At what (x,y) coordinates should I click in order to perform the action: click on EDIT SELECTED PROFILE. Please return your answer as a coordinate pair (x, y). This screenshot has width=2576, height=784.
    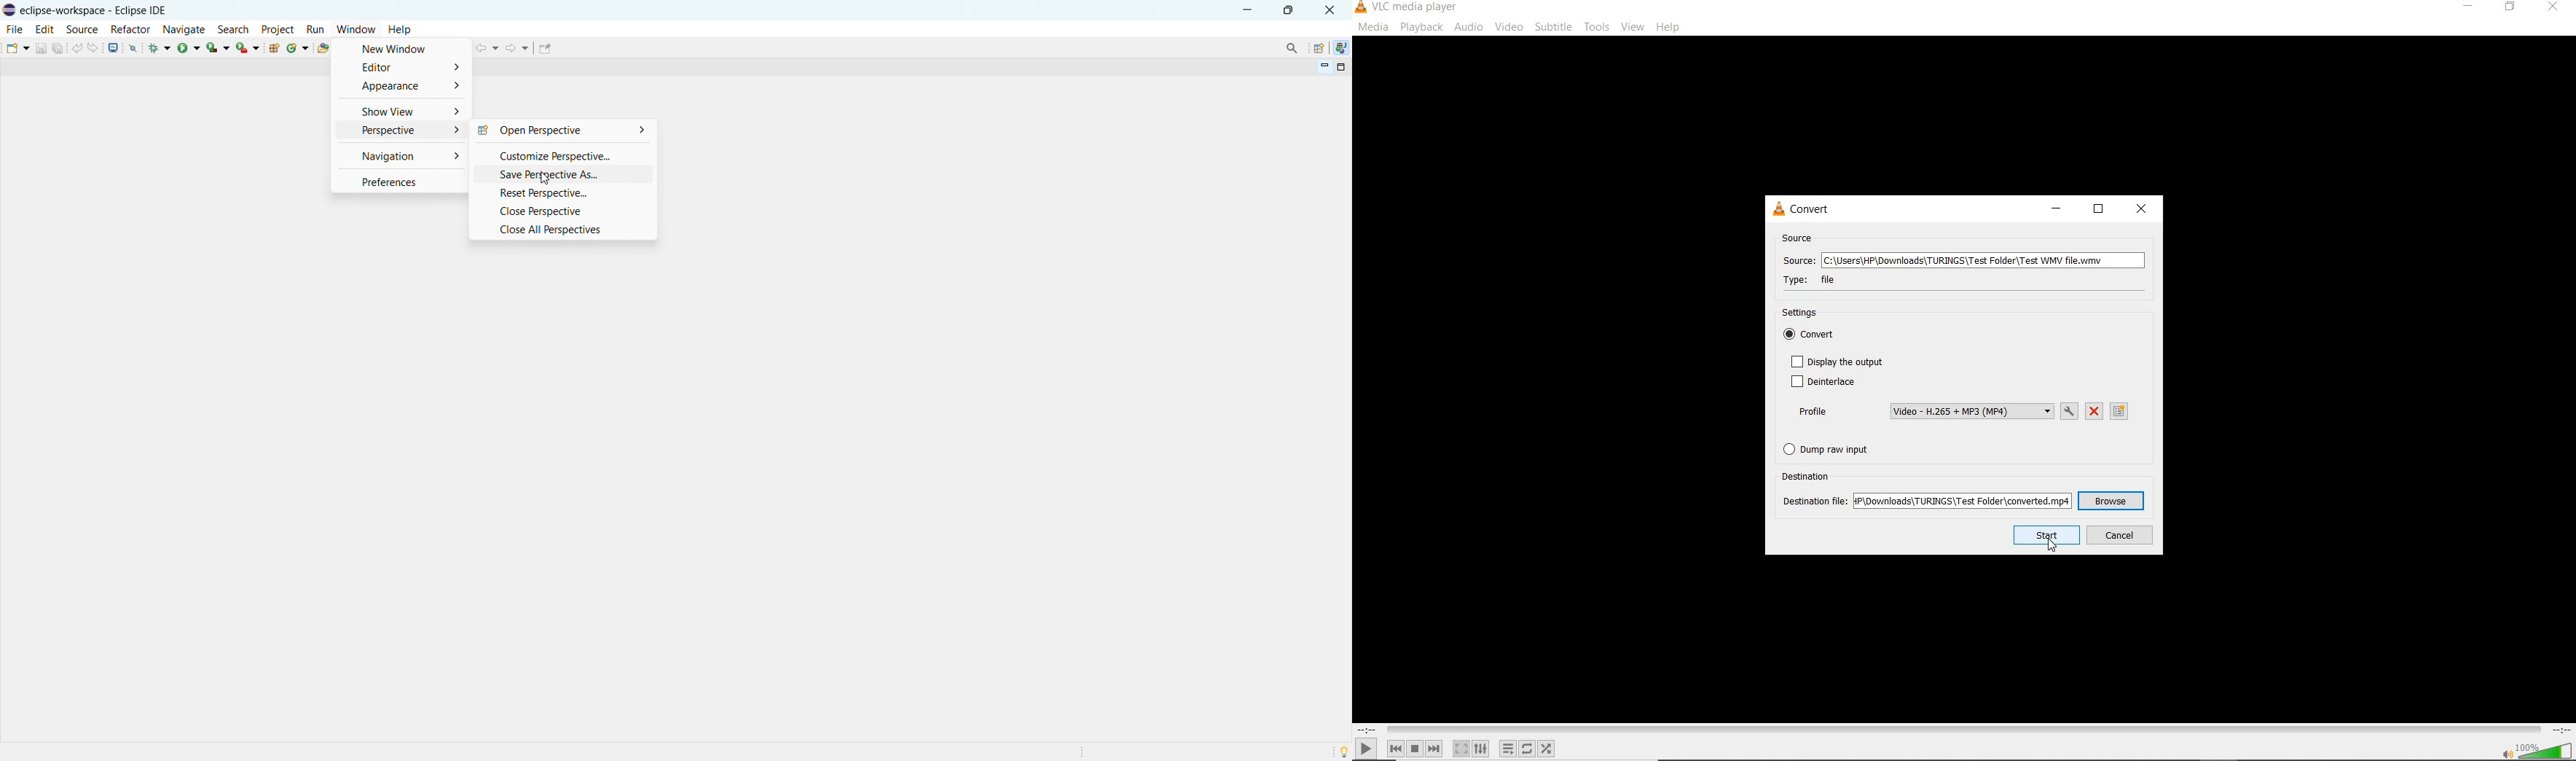
    Looking at the image, I should click on (2069, 411).